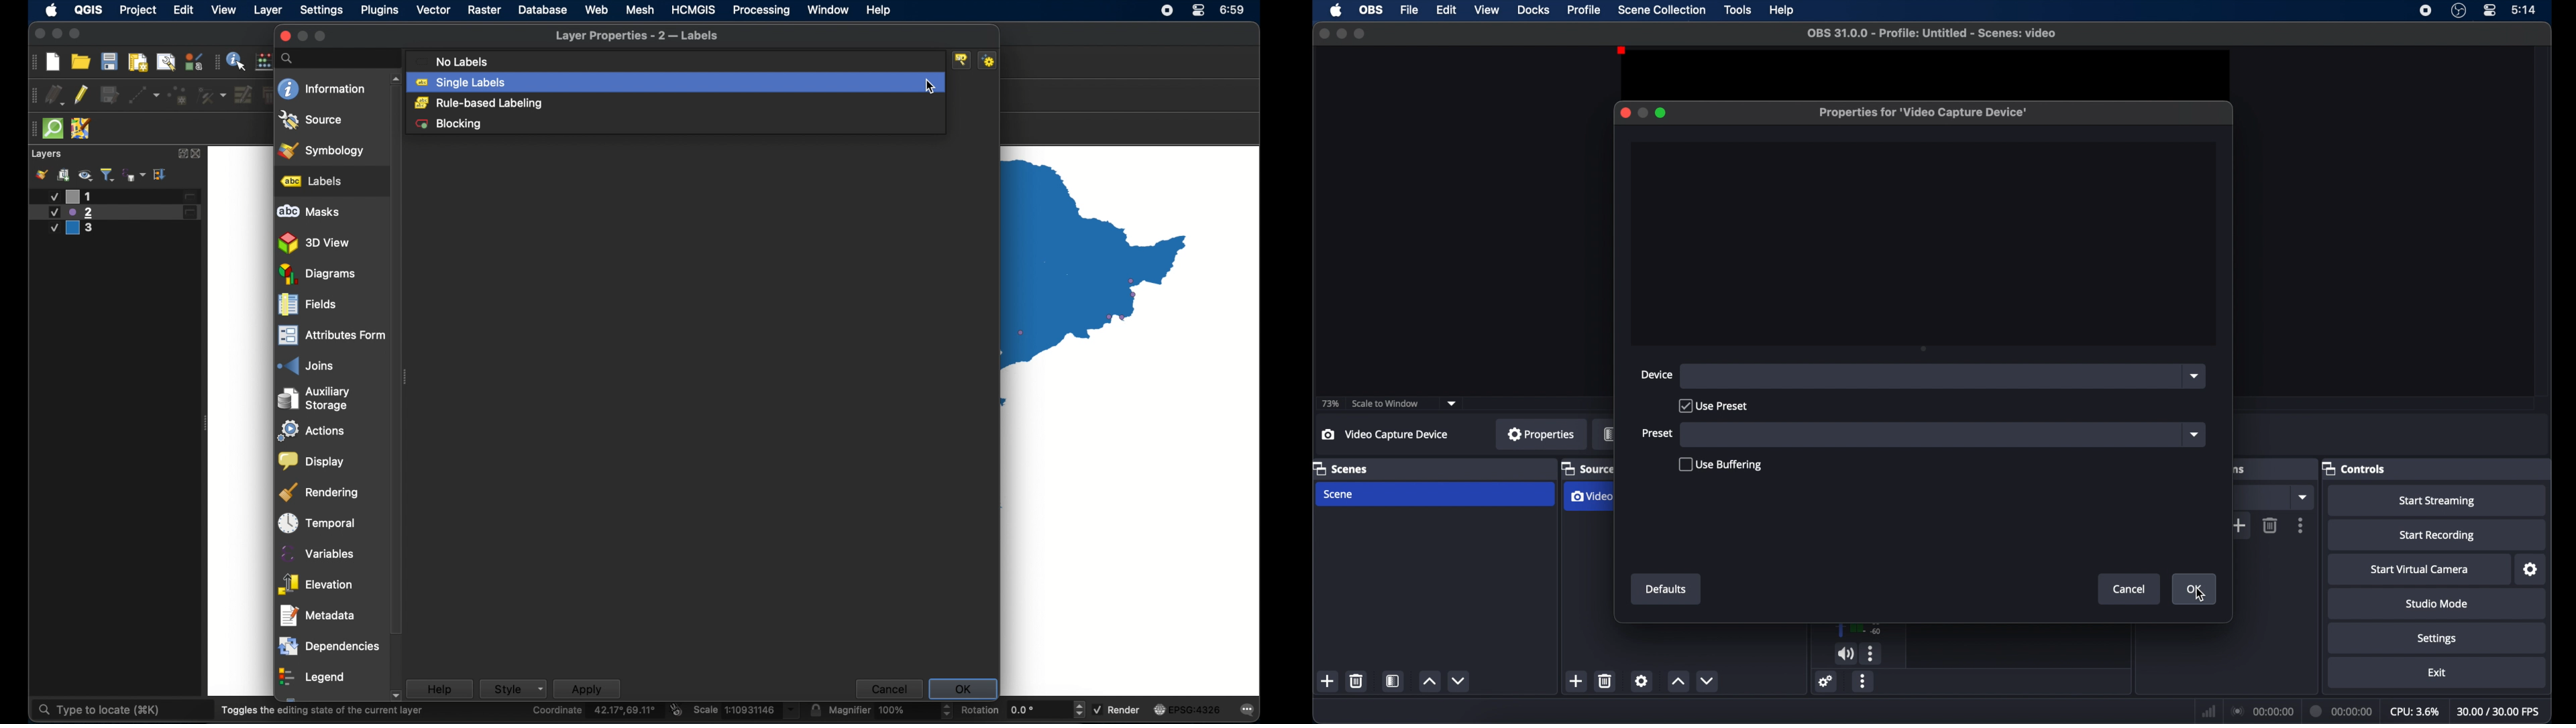 This screenshot has height=728, width=2576. What do you see at coordinates (2489, 9) in the screenshot?
I see `control center` at bounding box center [2489, 9].